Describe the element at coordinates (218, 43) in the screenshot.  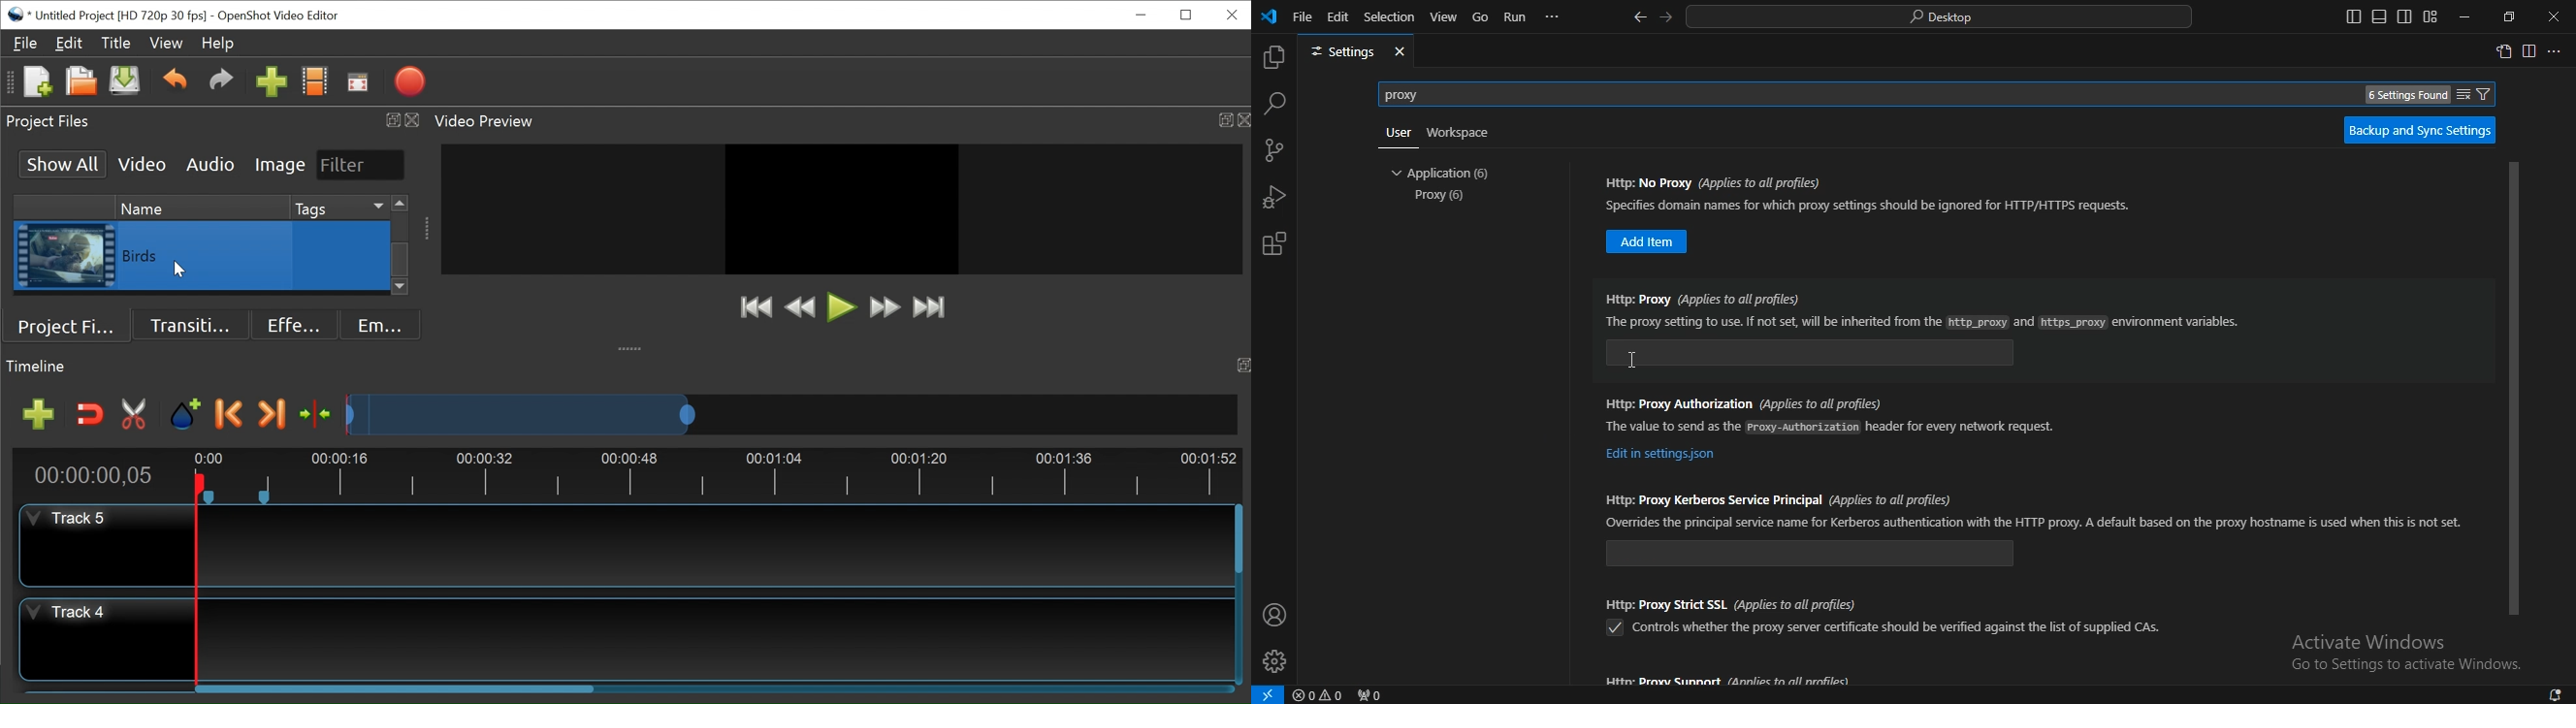
I see `Help` at that location.